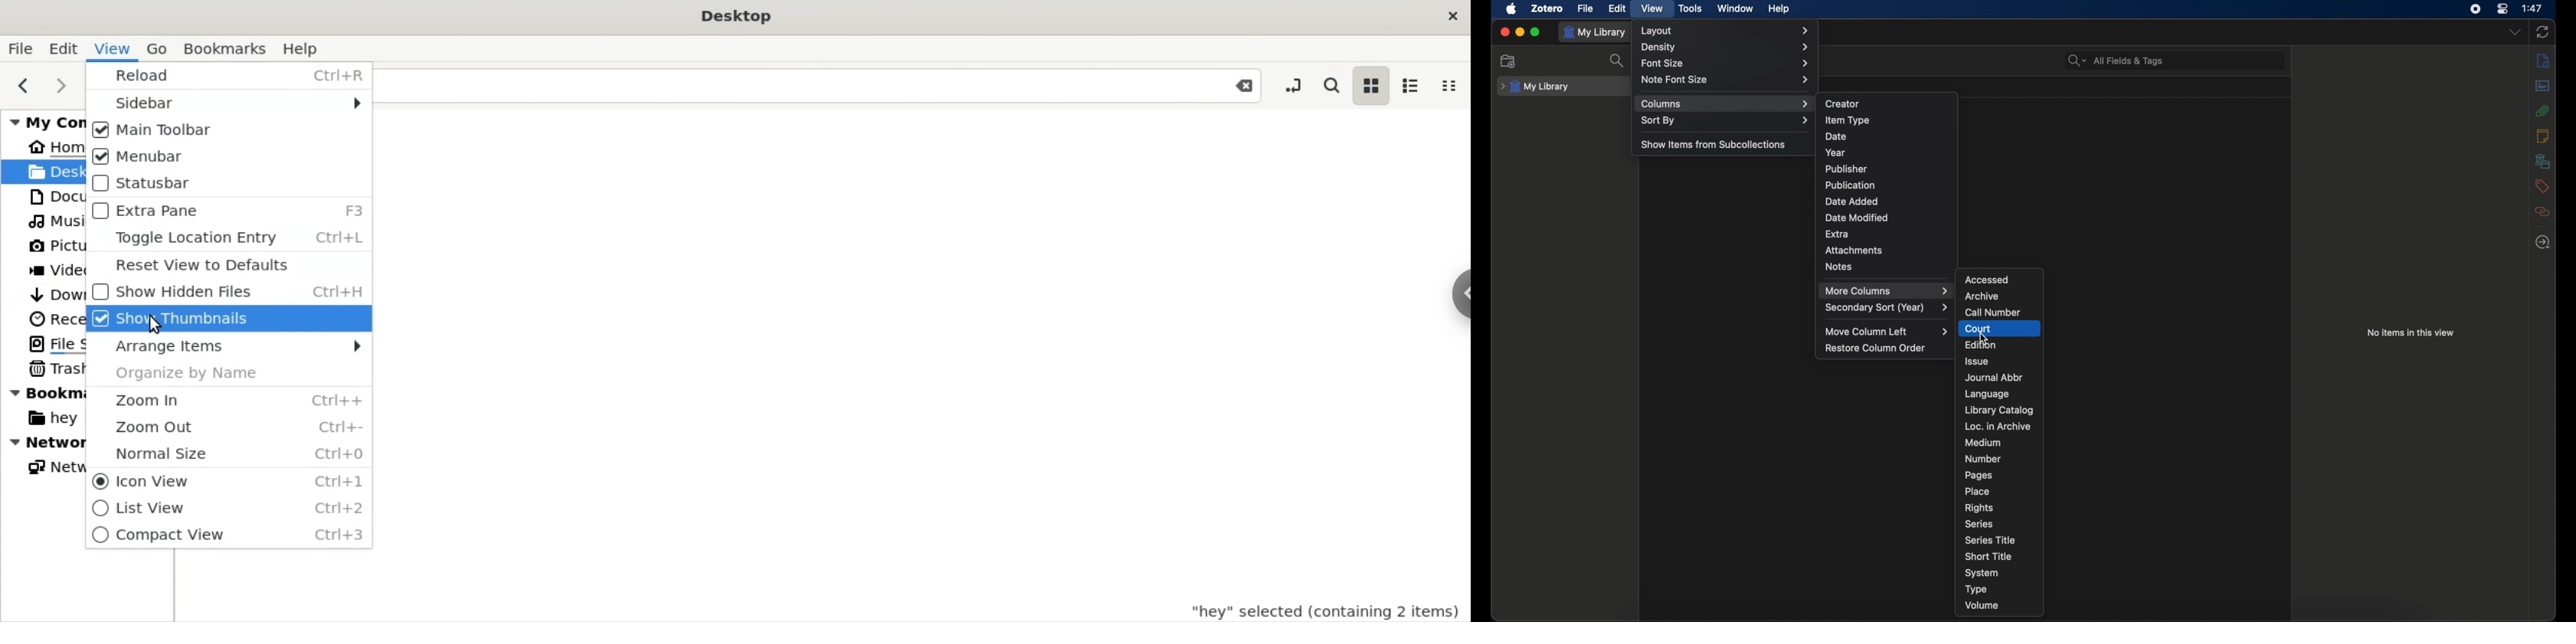 The image size is (2576, 644). Describe the element at coordinates (1997, 426) in the screenshot. I see `loc. in archive` at that location.